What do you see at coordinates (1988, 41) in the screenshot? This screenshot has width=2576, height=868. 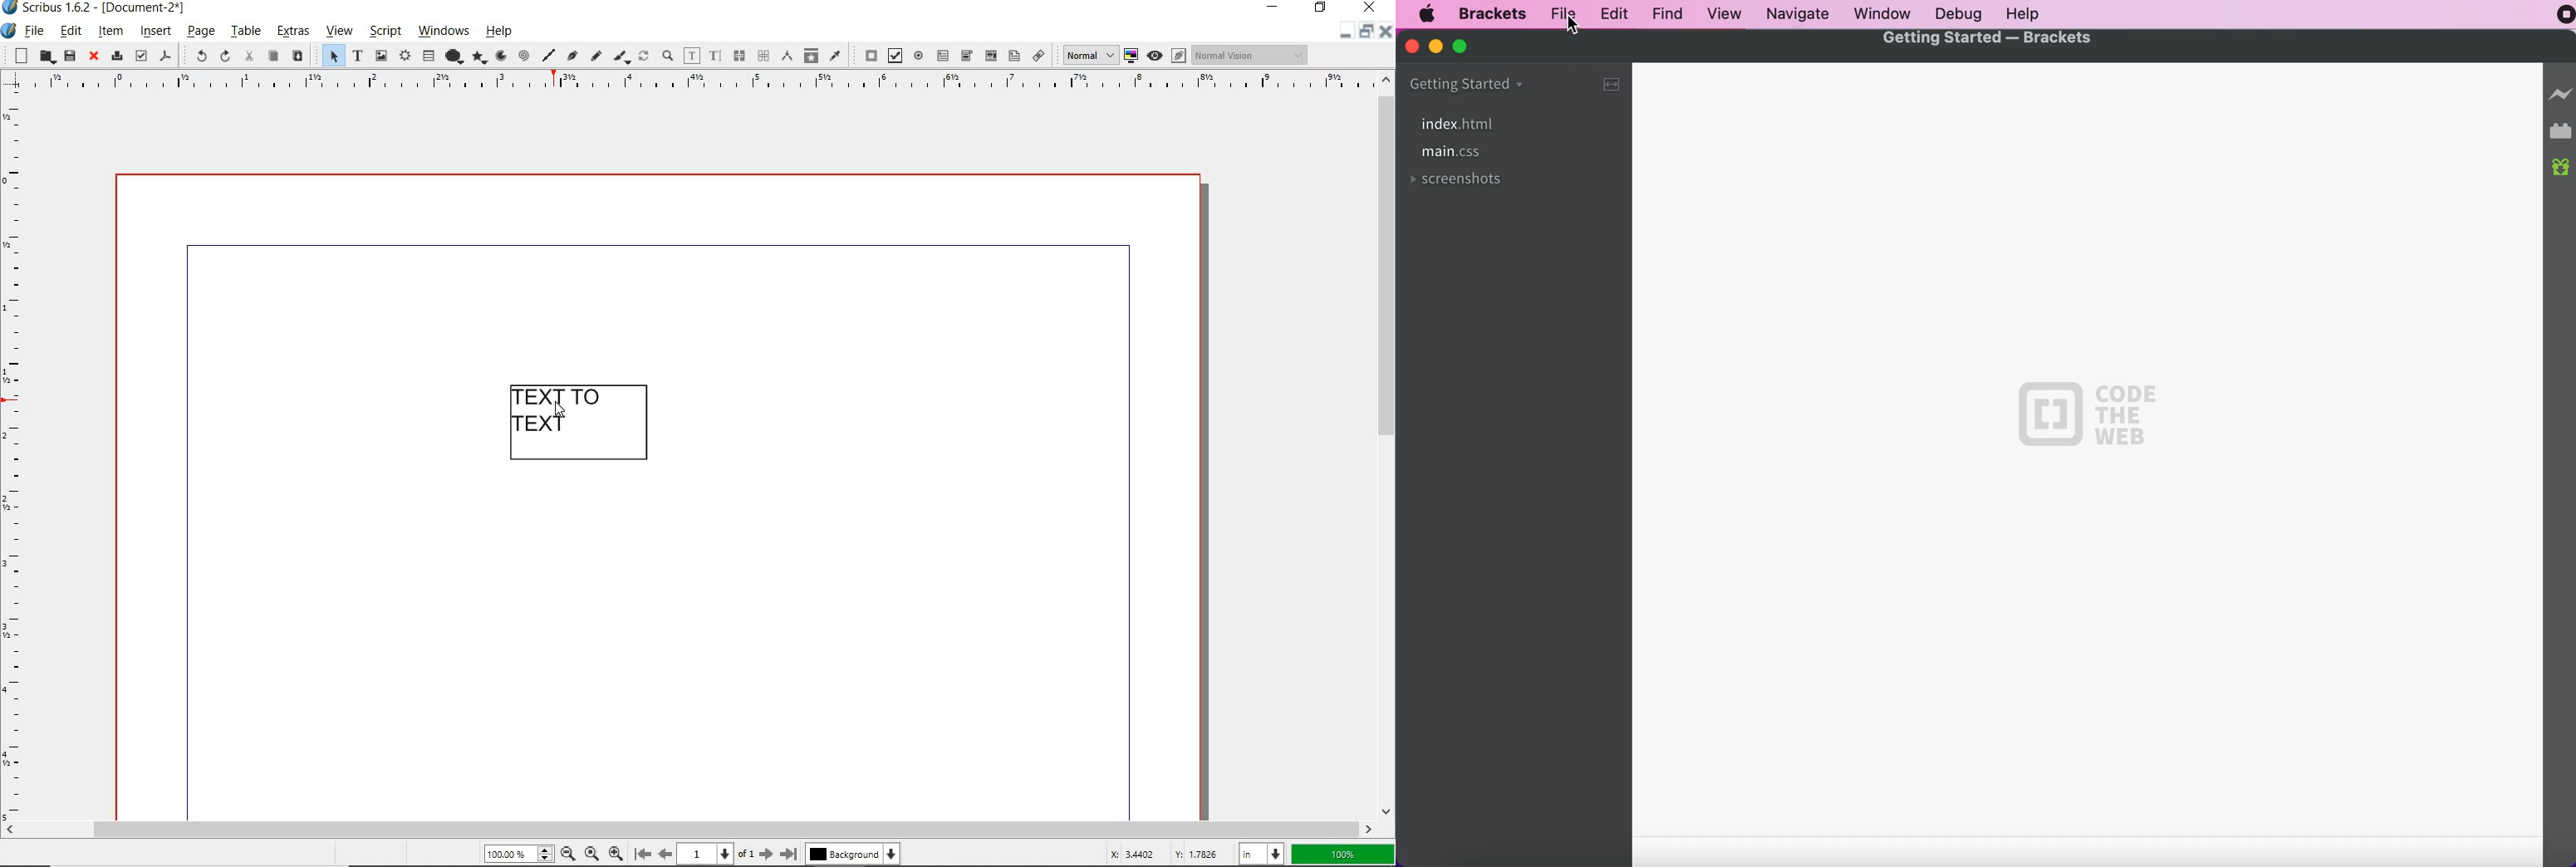 I see `getting started - brackets` at bounding box center [1988, 41].